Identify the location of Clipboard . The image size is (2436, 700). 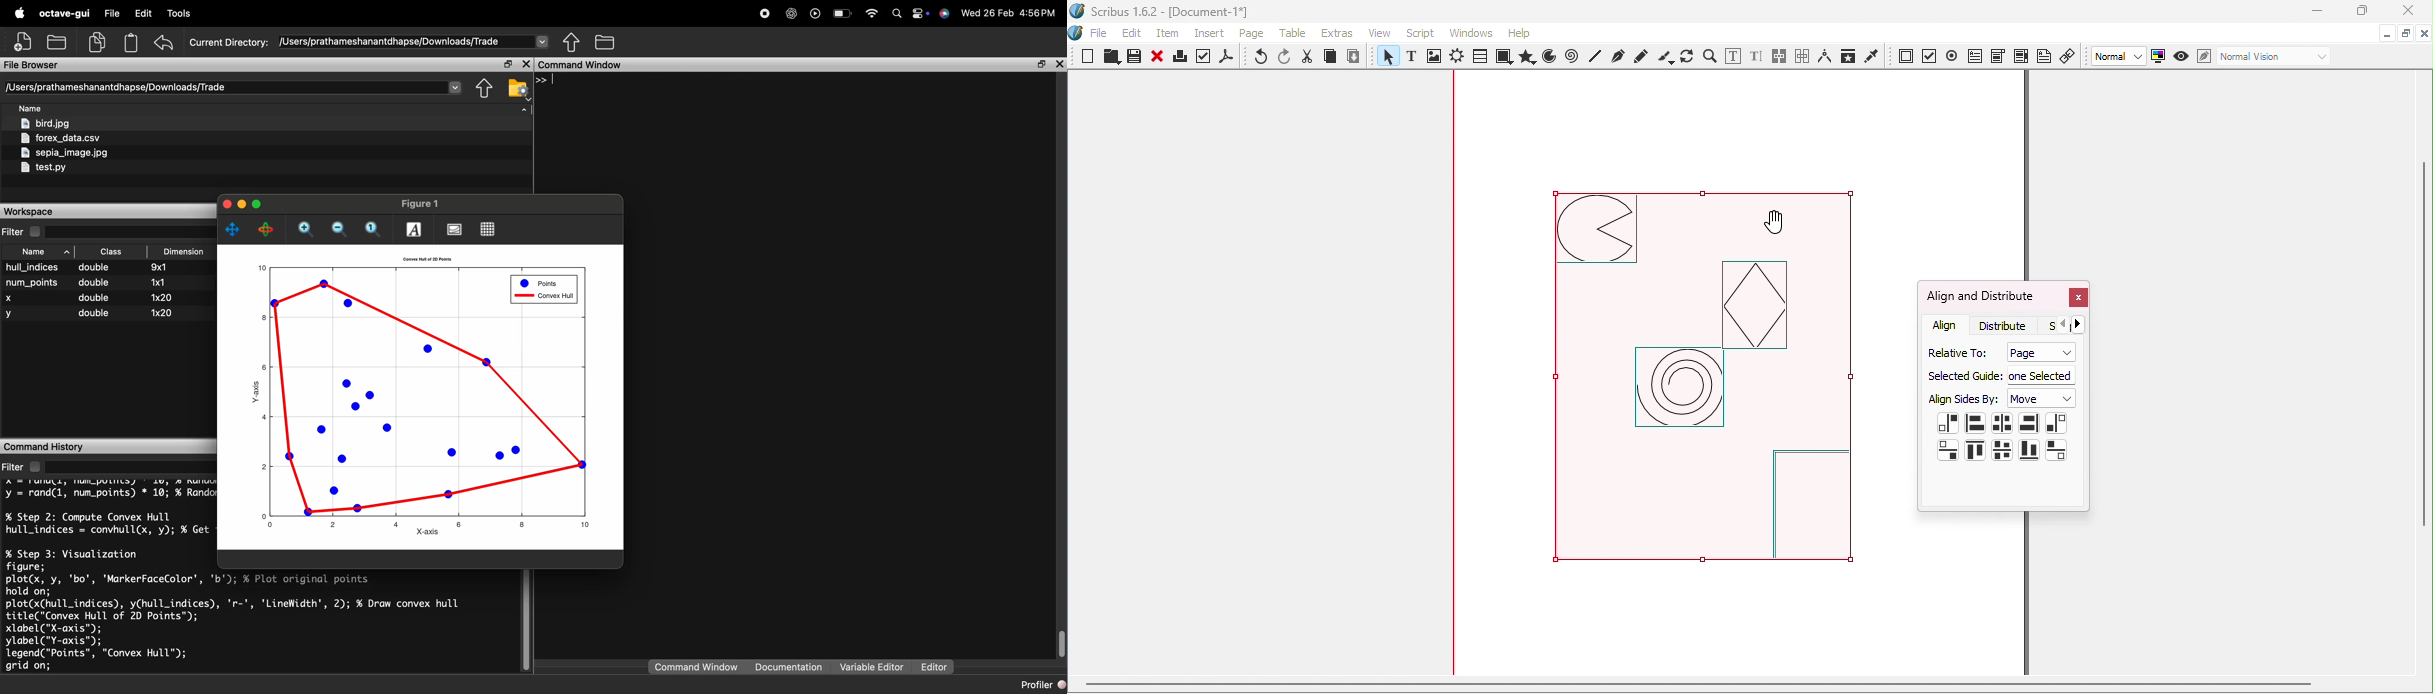
(131, 43).